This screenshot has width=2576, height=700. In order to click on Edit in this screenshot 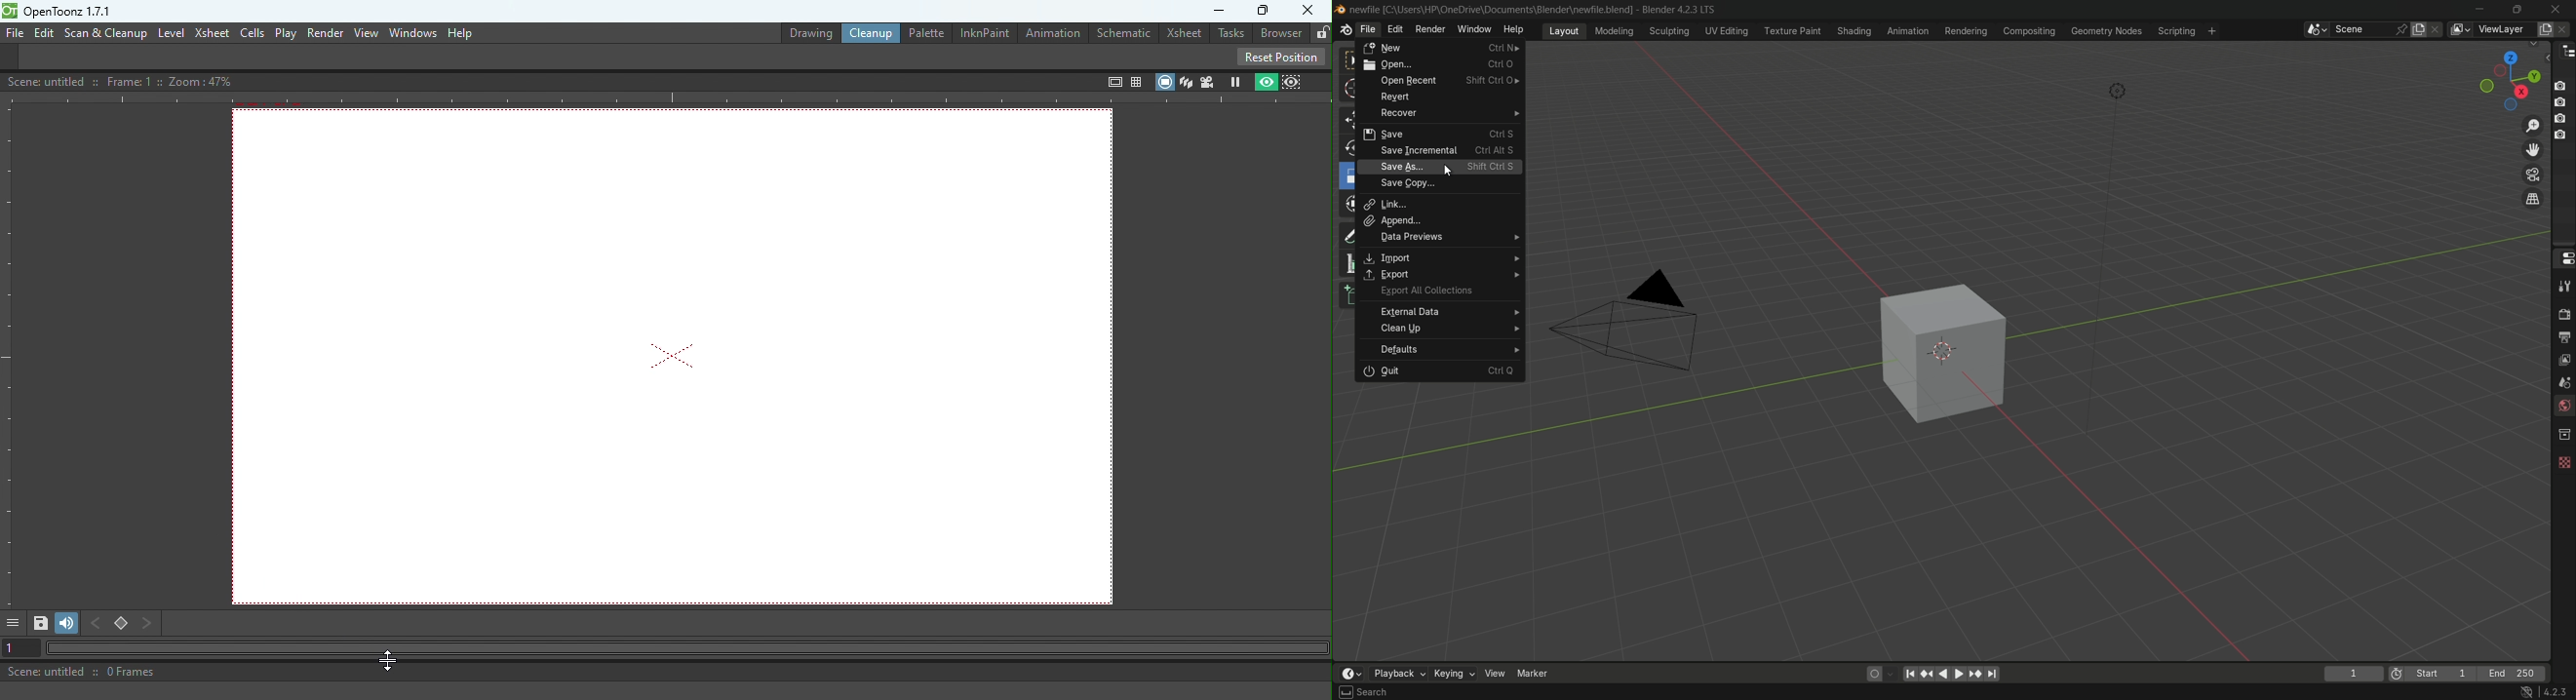, I will do `click(43, 32)`.